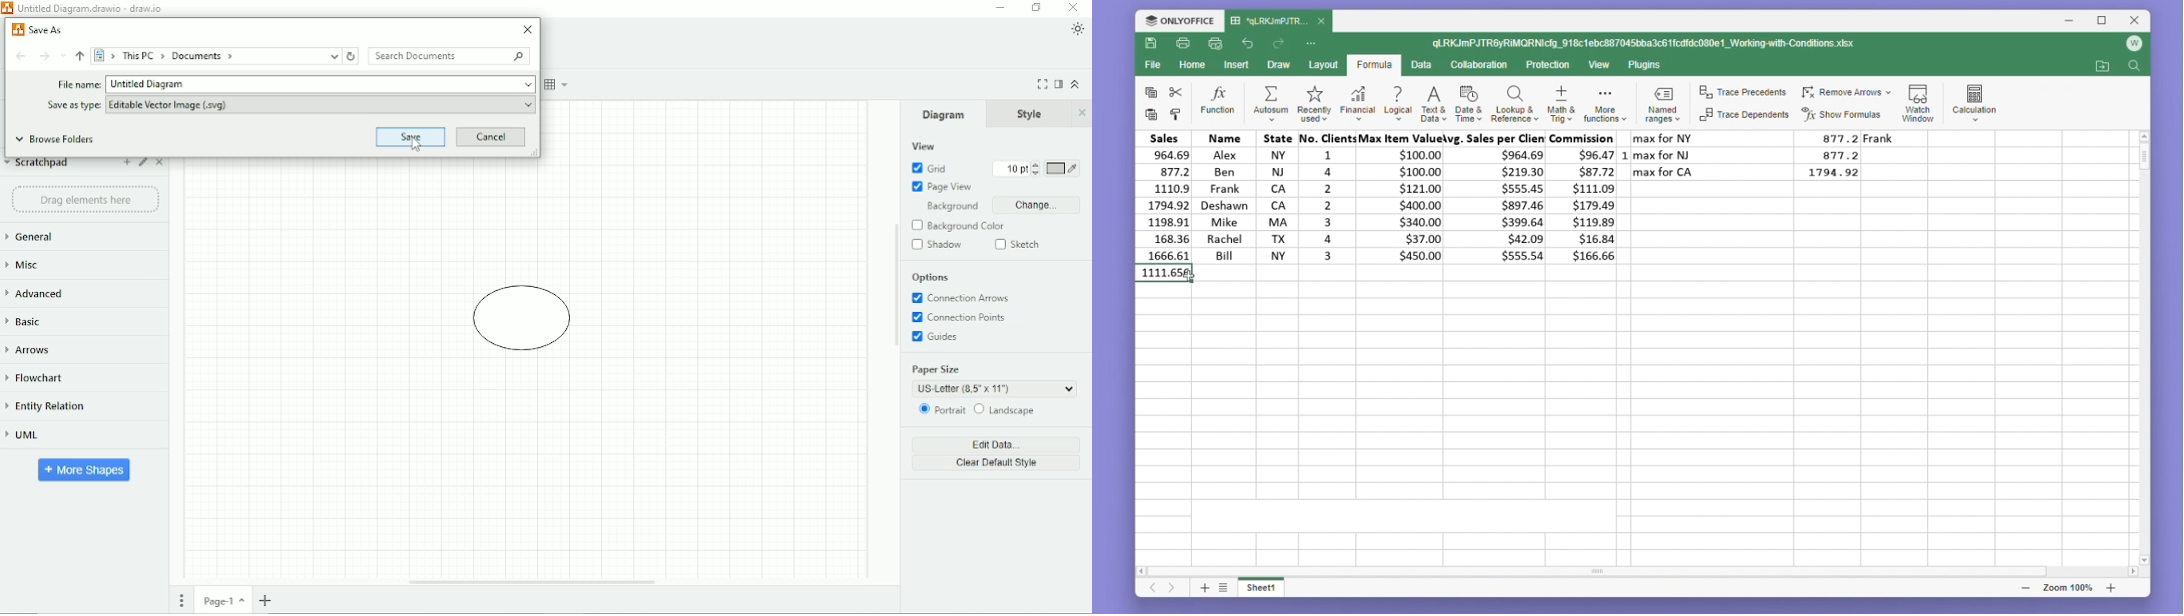  Describe the element at coordinates (1176, 92) in the screenshot. I see `cut` at that location.